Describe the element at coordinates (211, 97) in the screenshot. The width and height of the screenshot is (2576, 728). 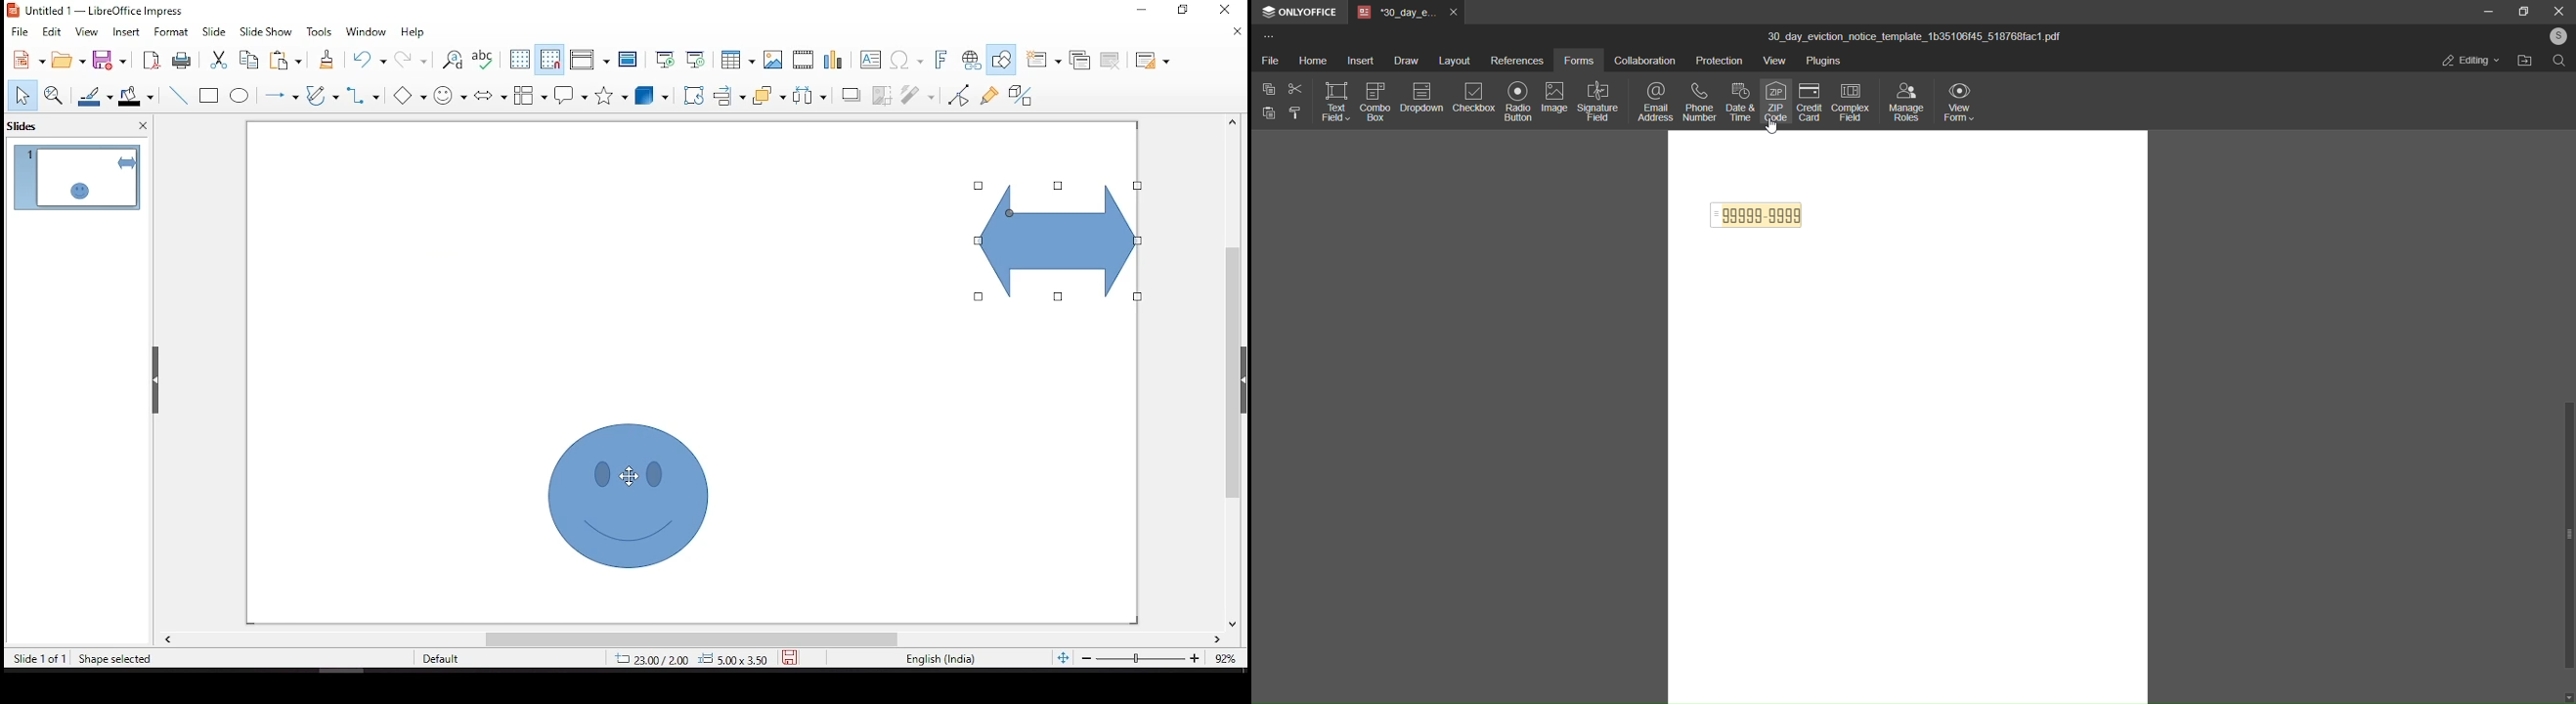
I see `rectangle` at that location.